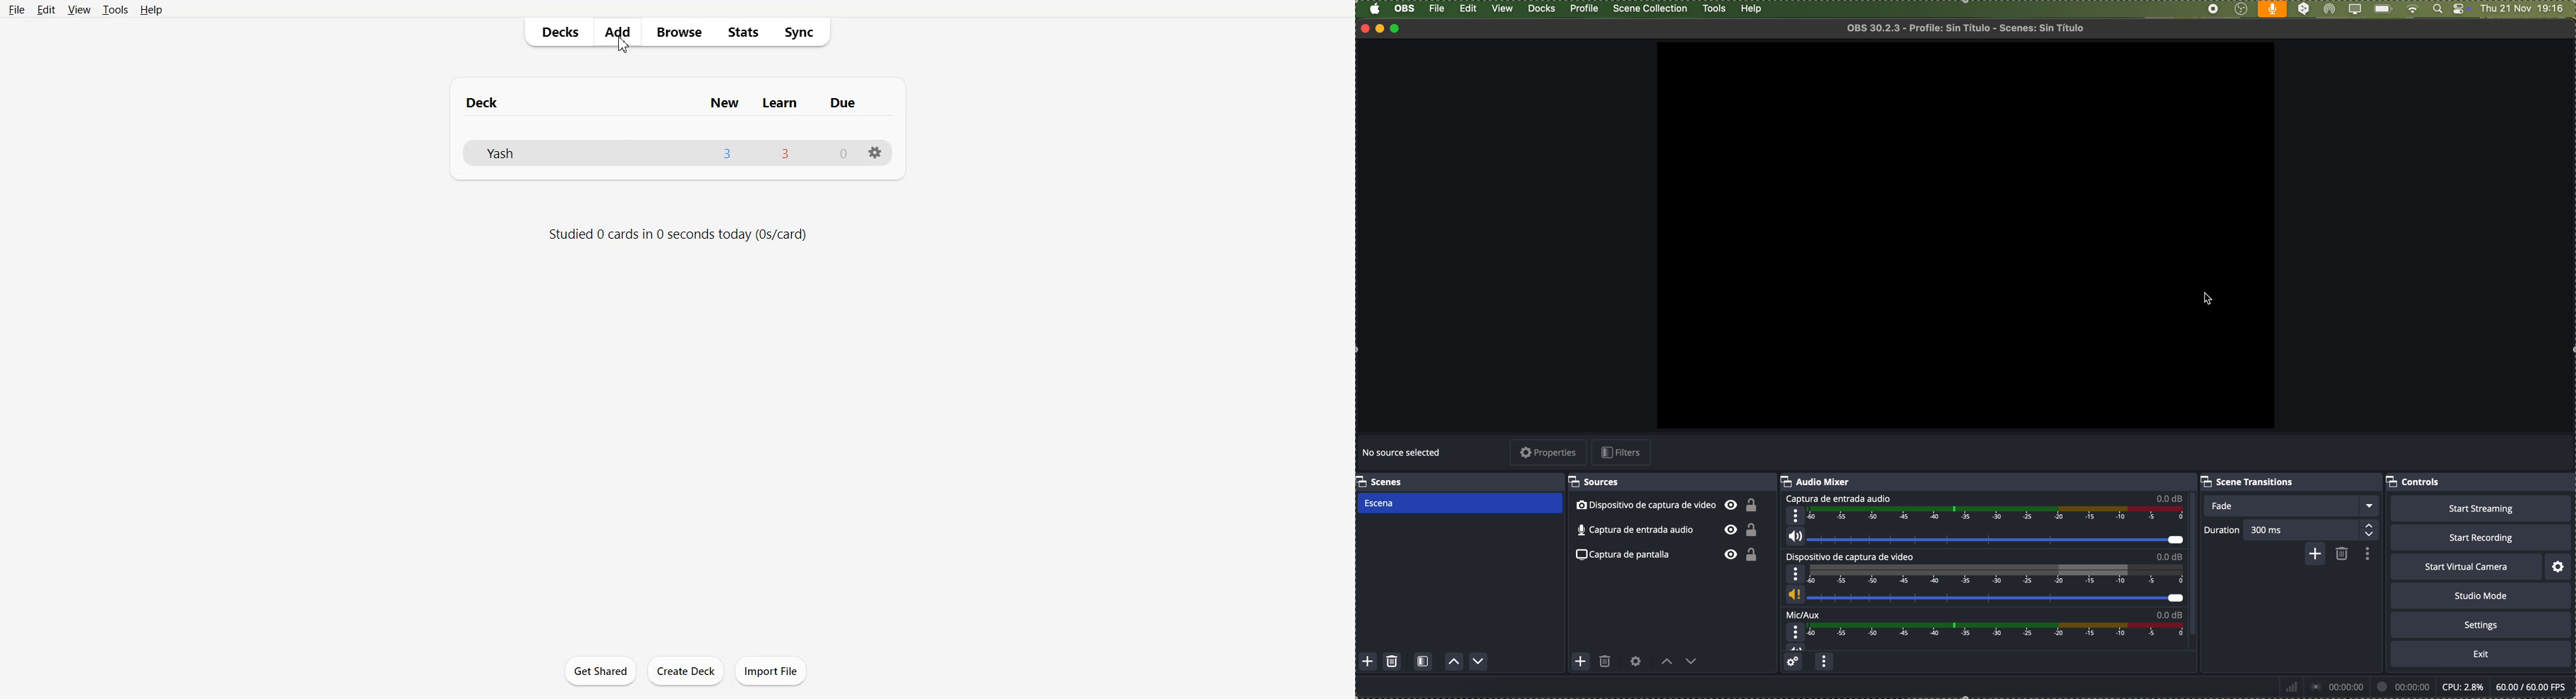 This screenshot has height=700, width=2576. What do you see at coordinates (2355, 9) in the screenshot?
I see `screen` at bounding box center [2355, 9].